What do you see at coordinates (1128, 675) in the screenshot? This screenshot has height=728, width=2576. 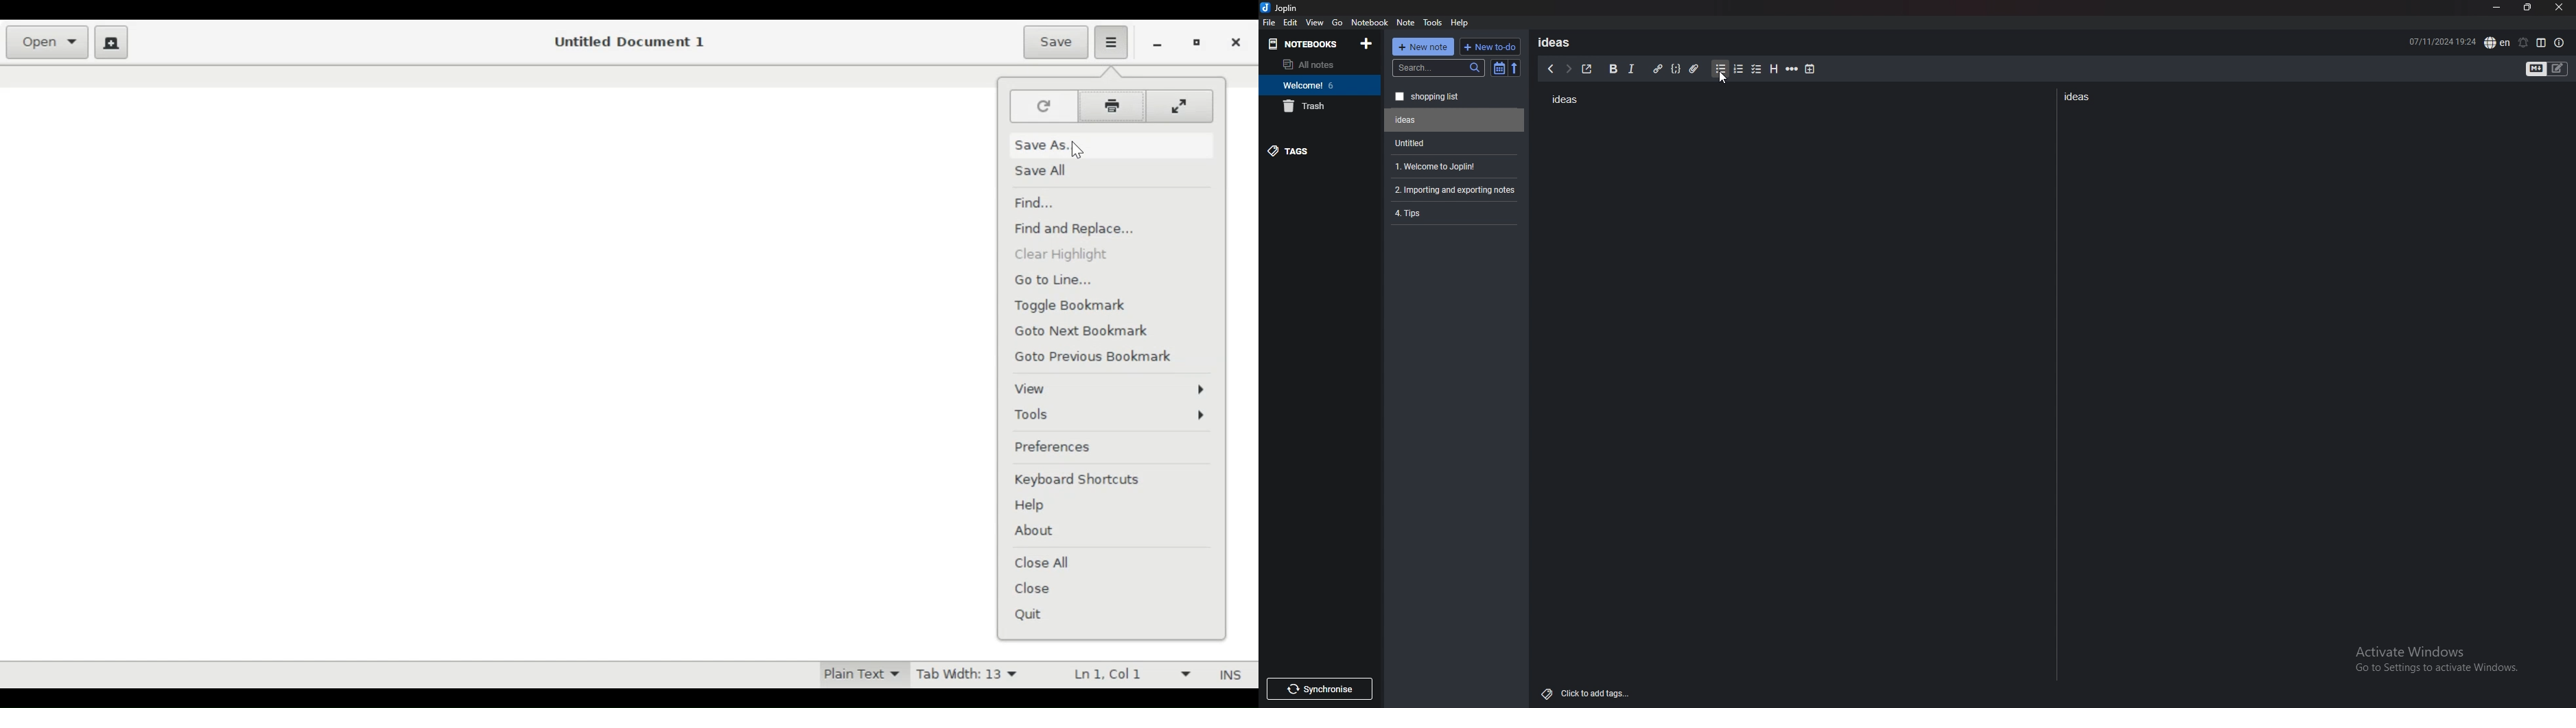 I see `Ln 1, Col 1` at bounding box center [1128, 675].